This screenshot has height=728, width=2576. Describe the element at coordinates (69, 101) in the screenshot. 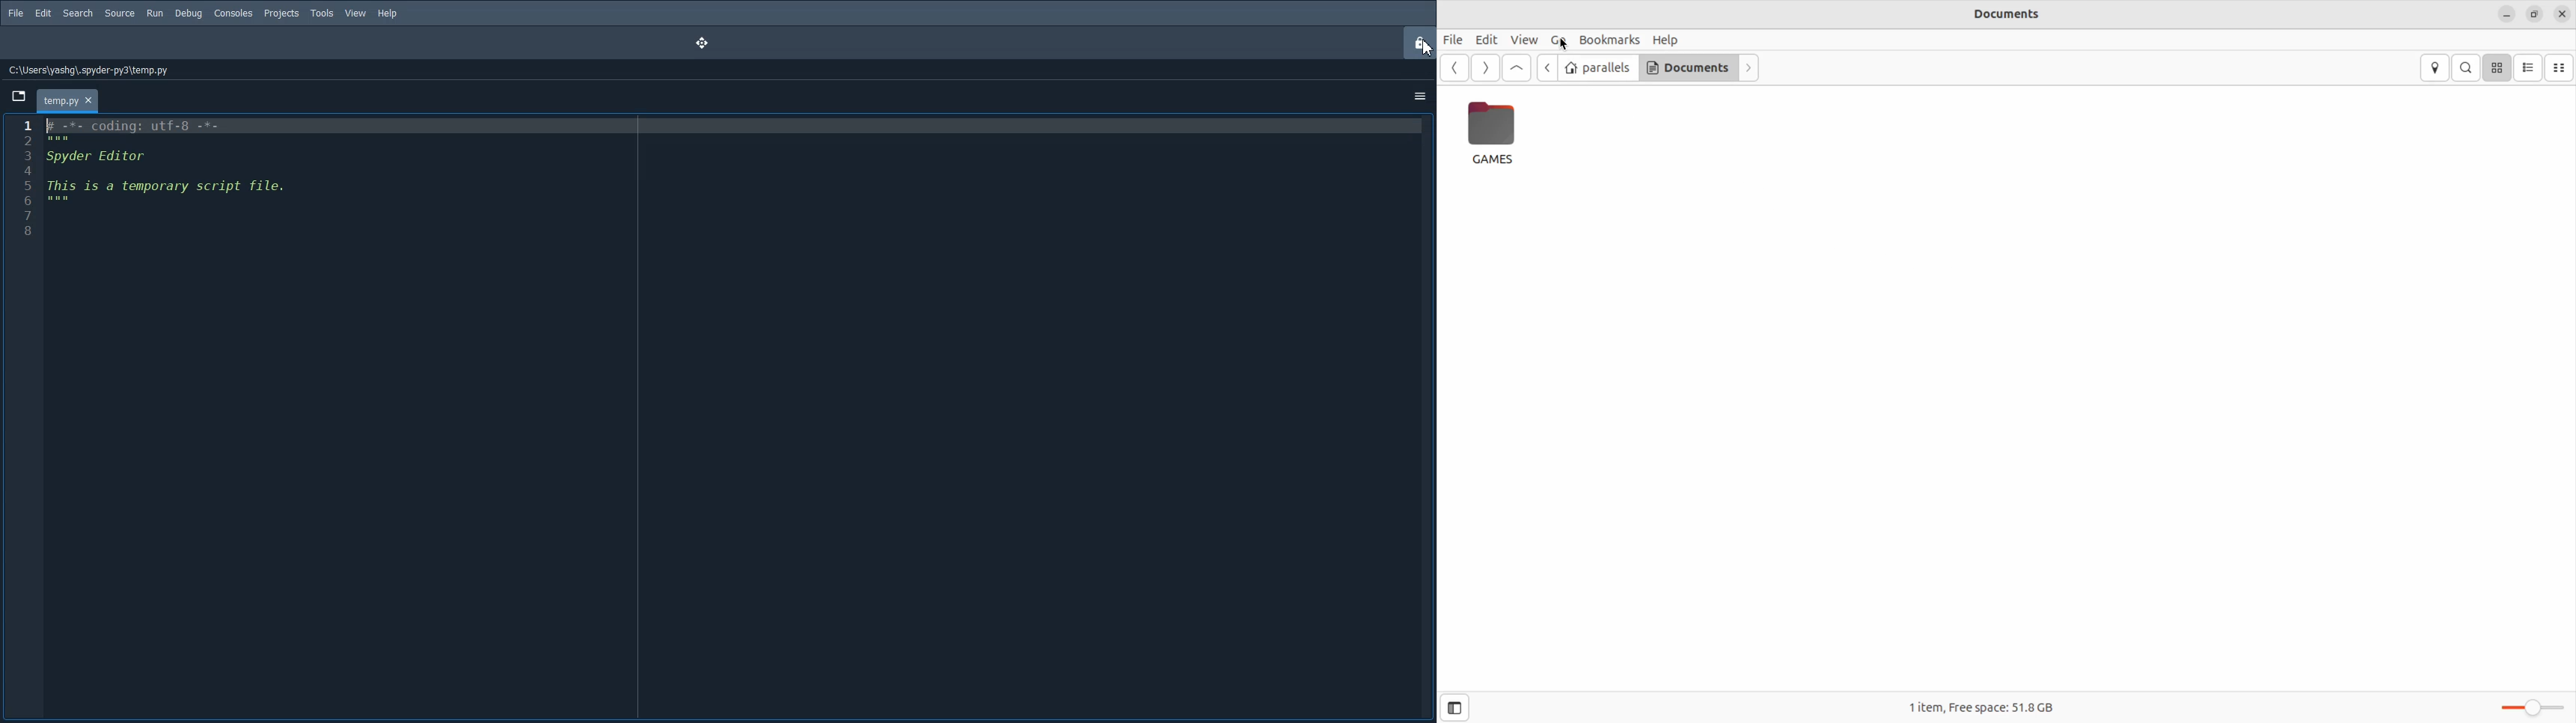

I see `Folder` at that location.